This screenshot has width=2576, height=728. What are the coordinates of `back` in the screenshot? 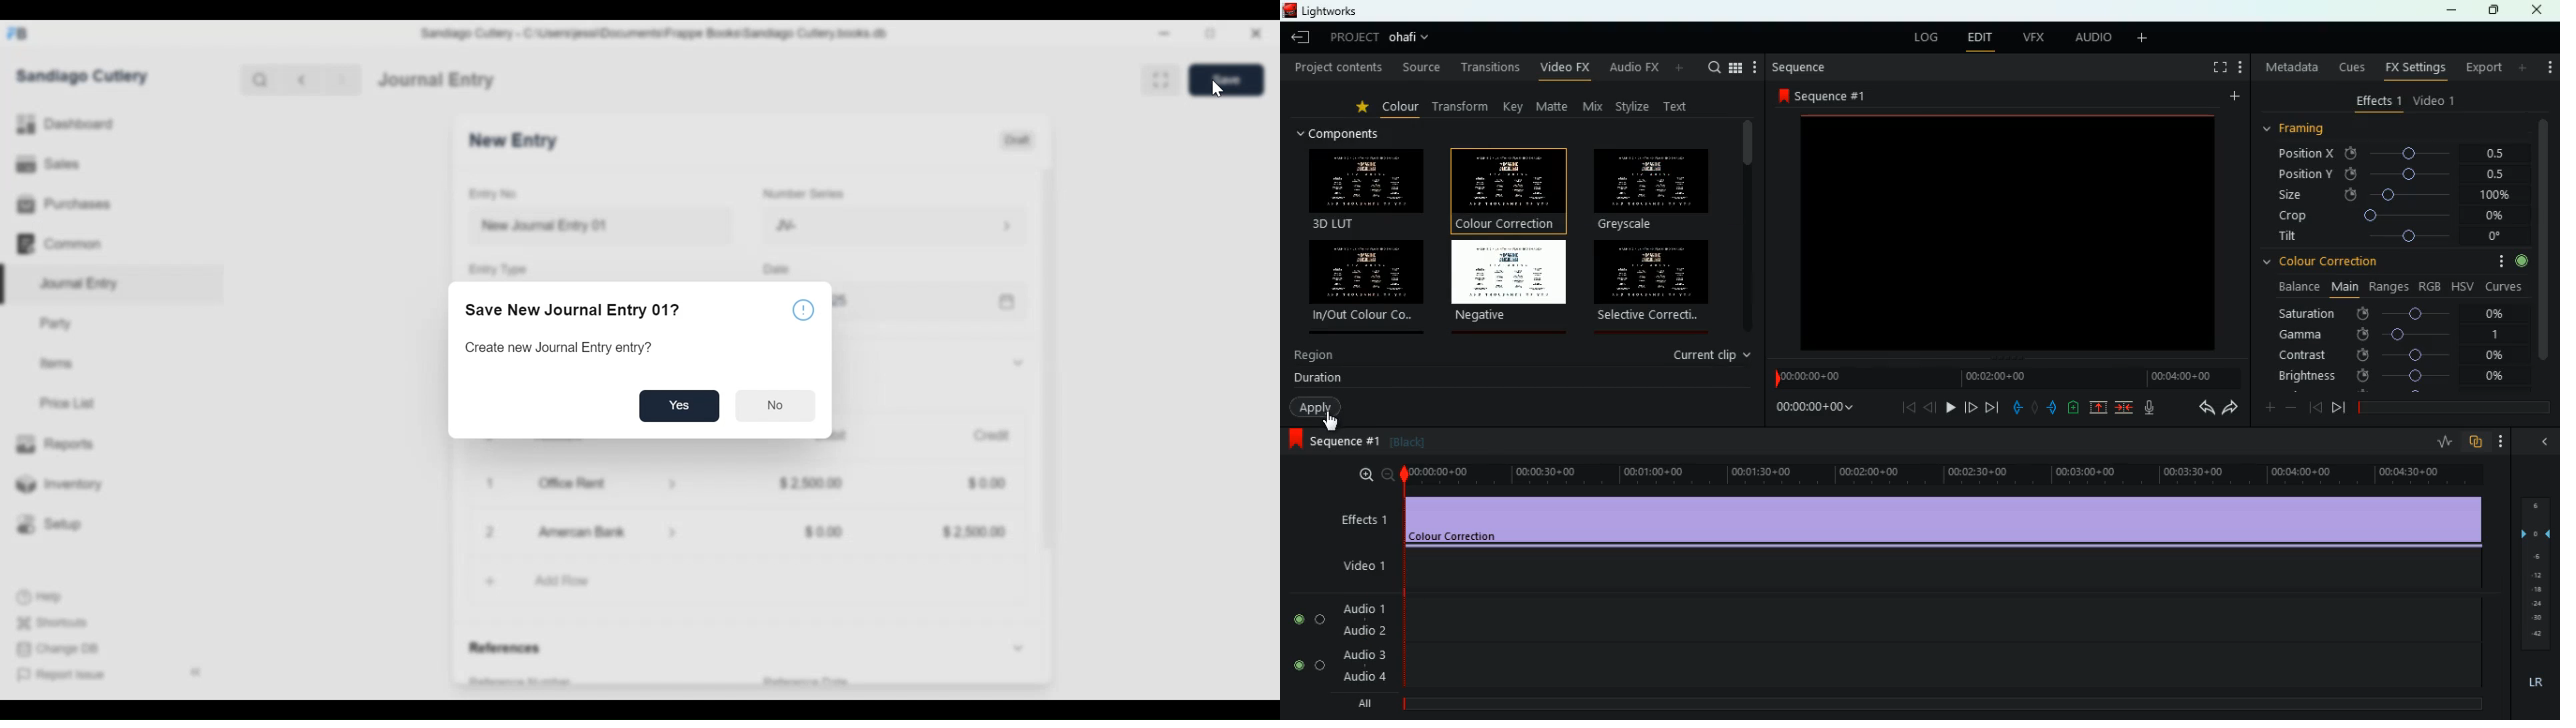 It's located at (1910, 408).